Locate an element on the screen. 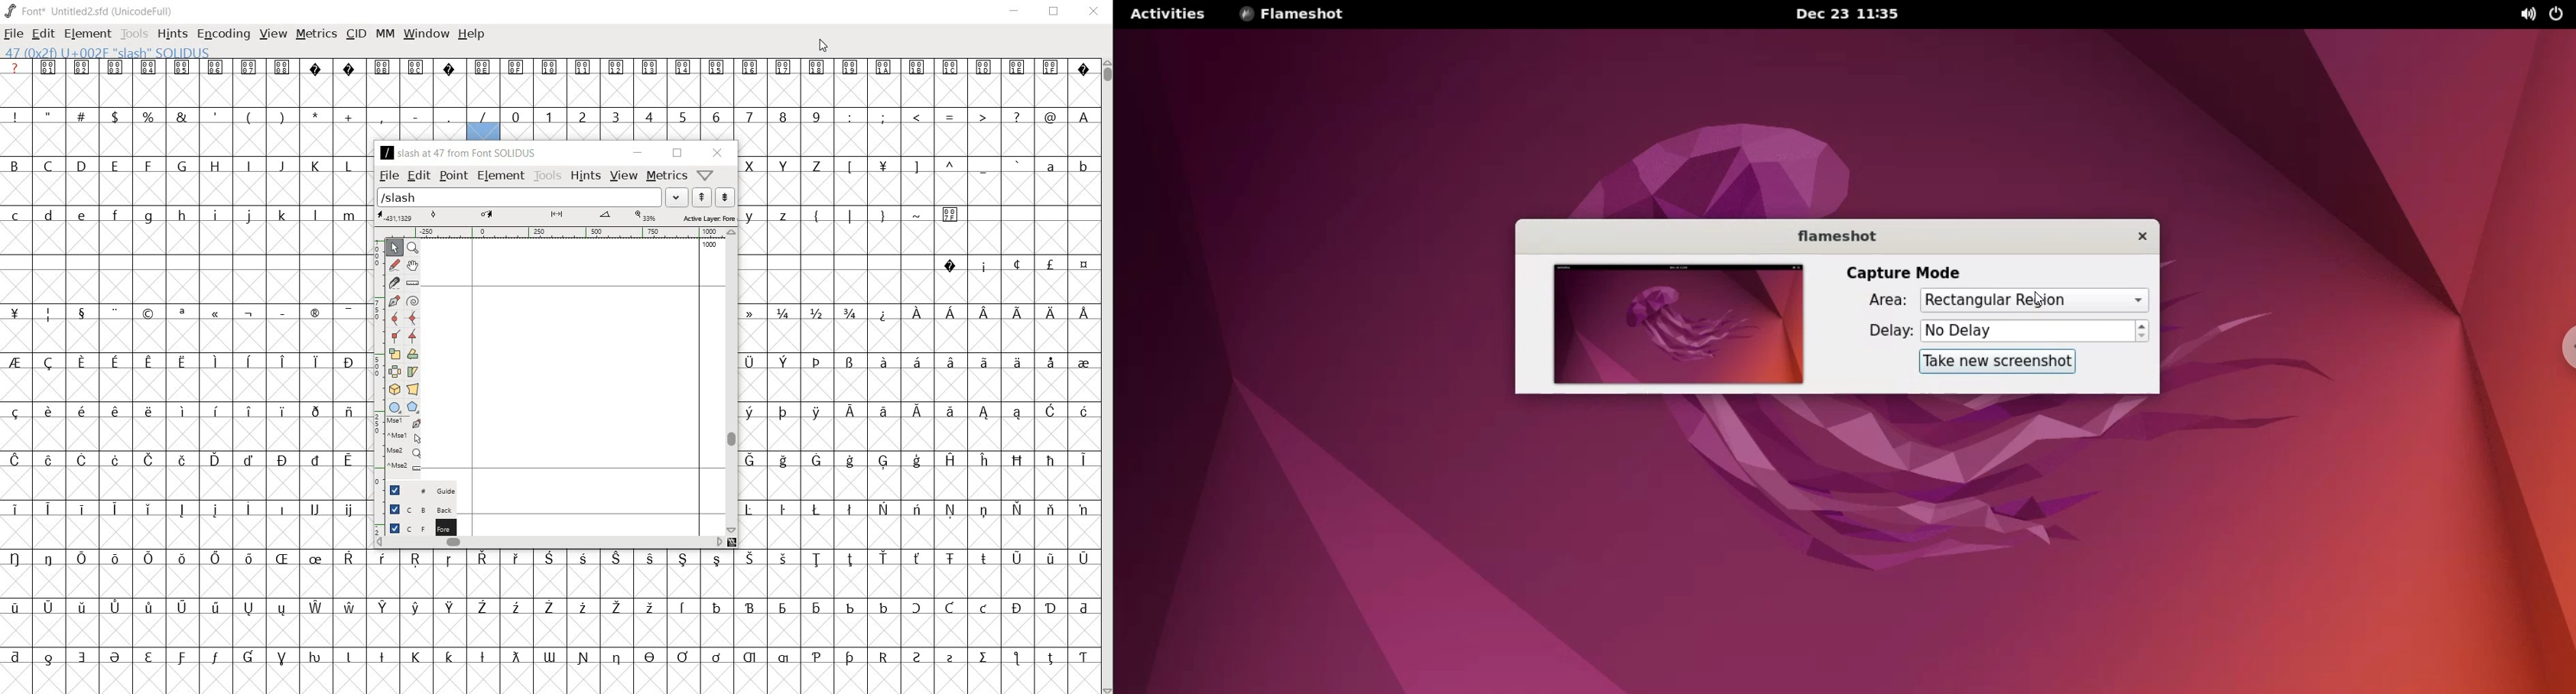 The width and height of the screenshot is (2576, 700). small letters c-z is located at coordinates (186, 214).